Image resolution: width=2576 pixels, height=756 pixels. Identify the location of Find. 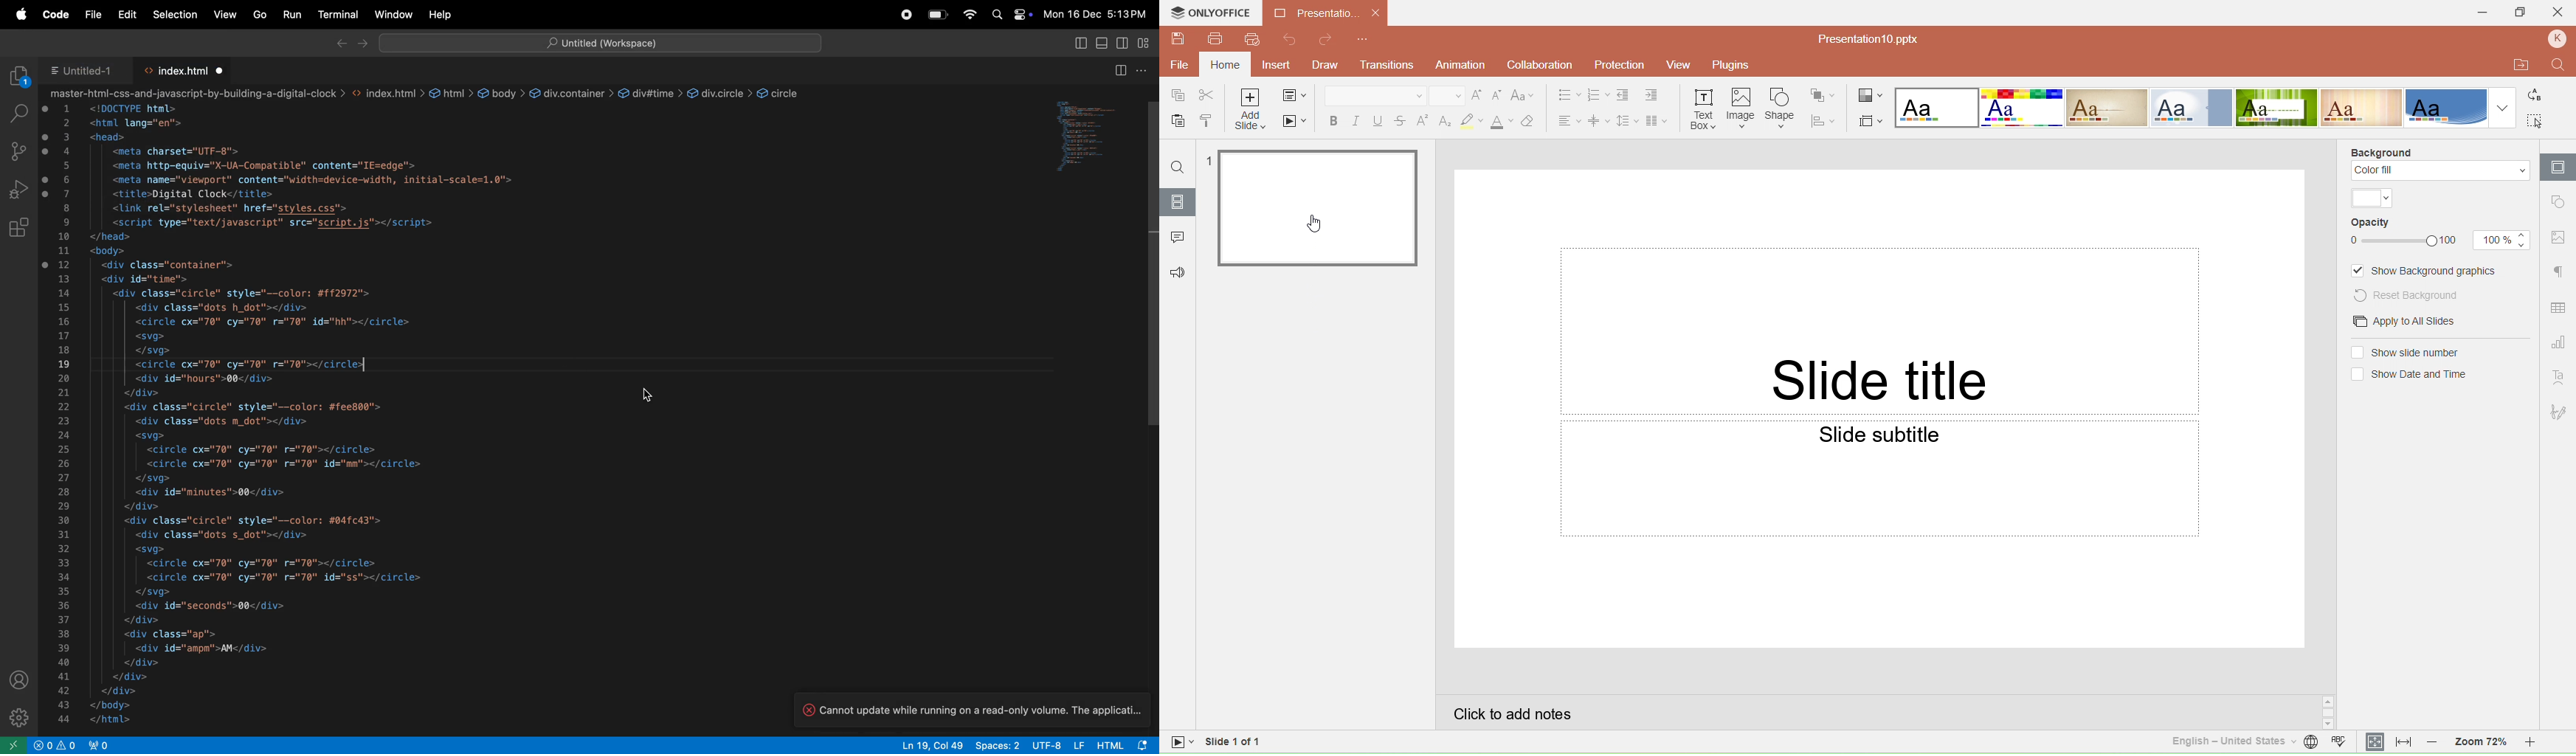
(1178, 167).